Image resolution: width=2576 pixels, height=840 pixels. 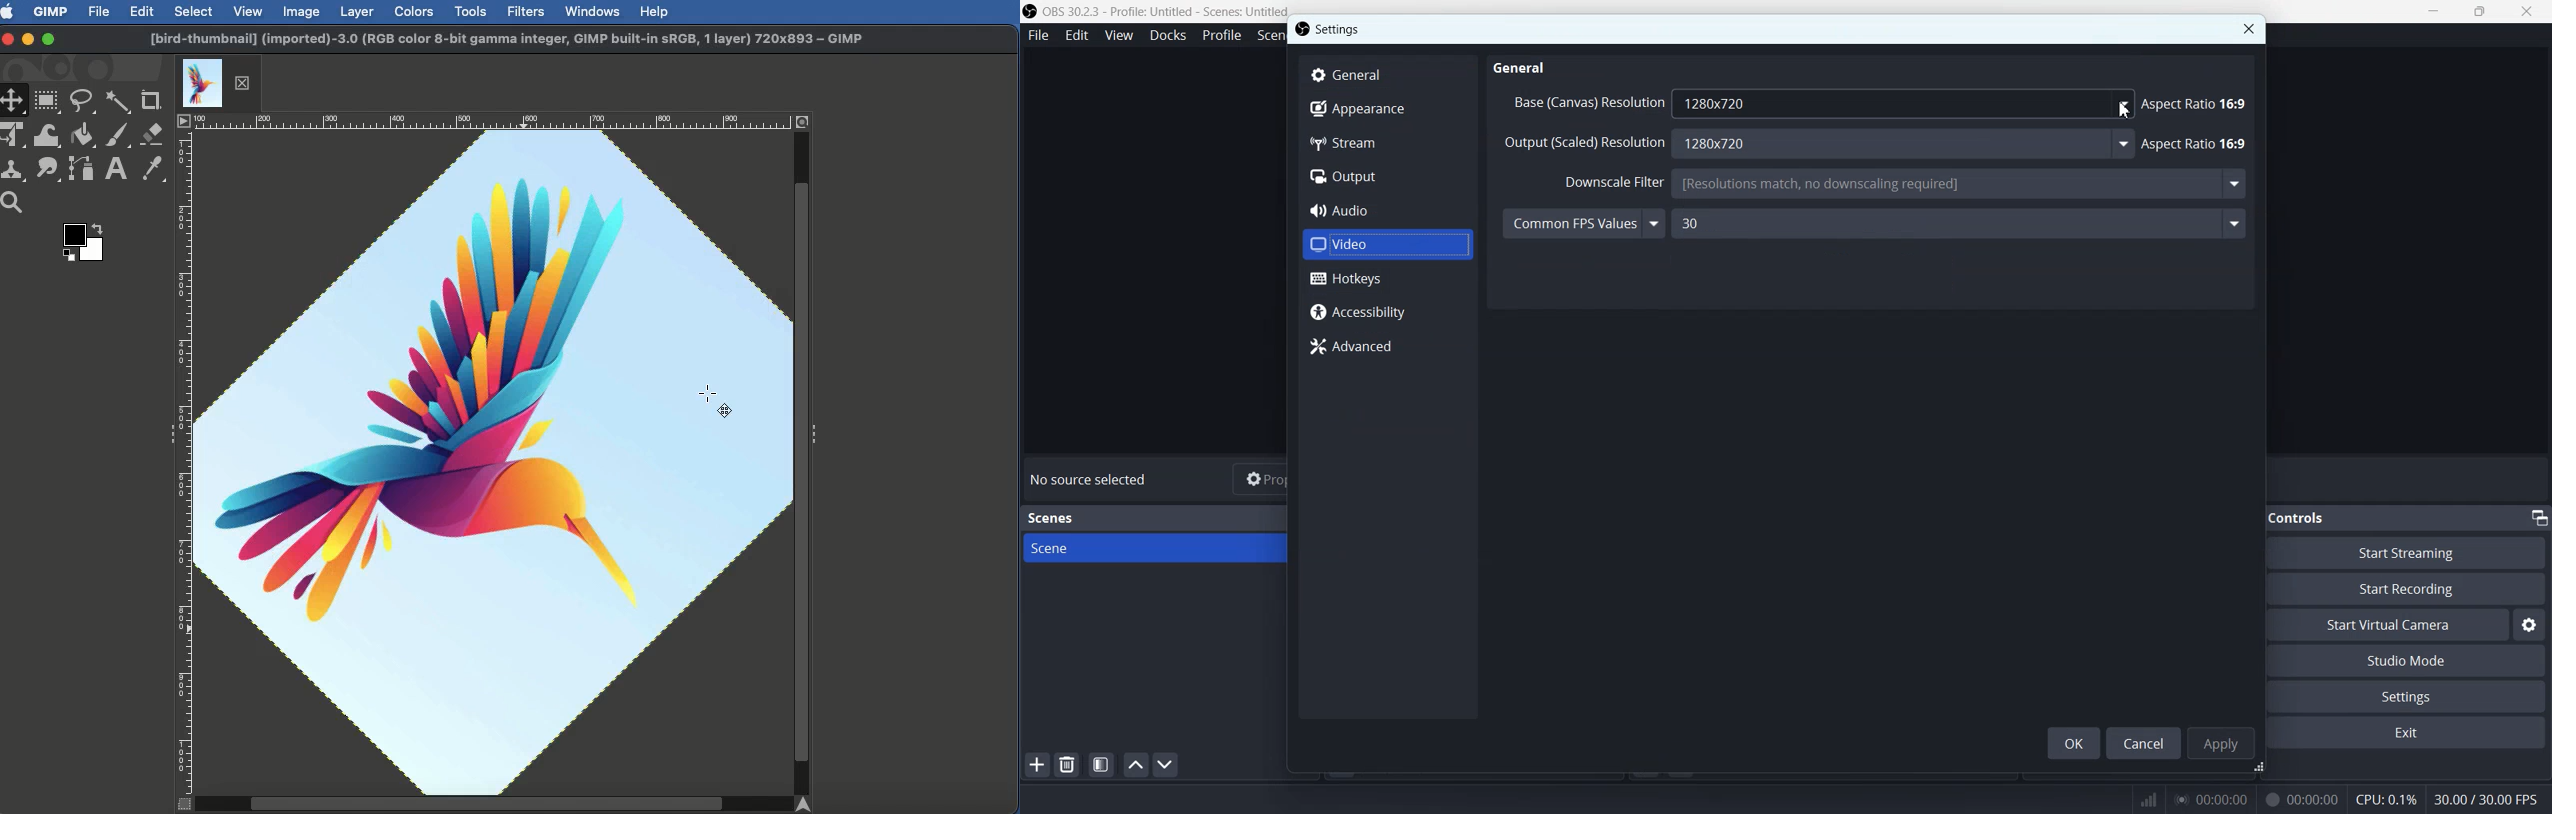 I want to click on GIMP, so click(x=49, y=11).